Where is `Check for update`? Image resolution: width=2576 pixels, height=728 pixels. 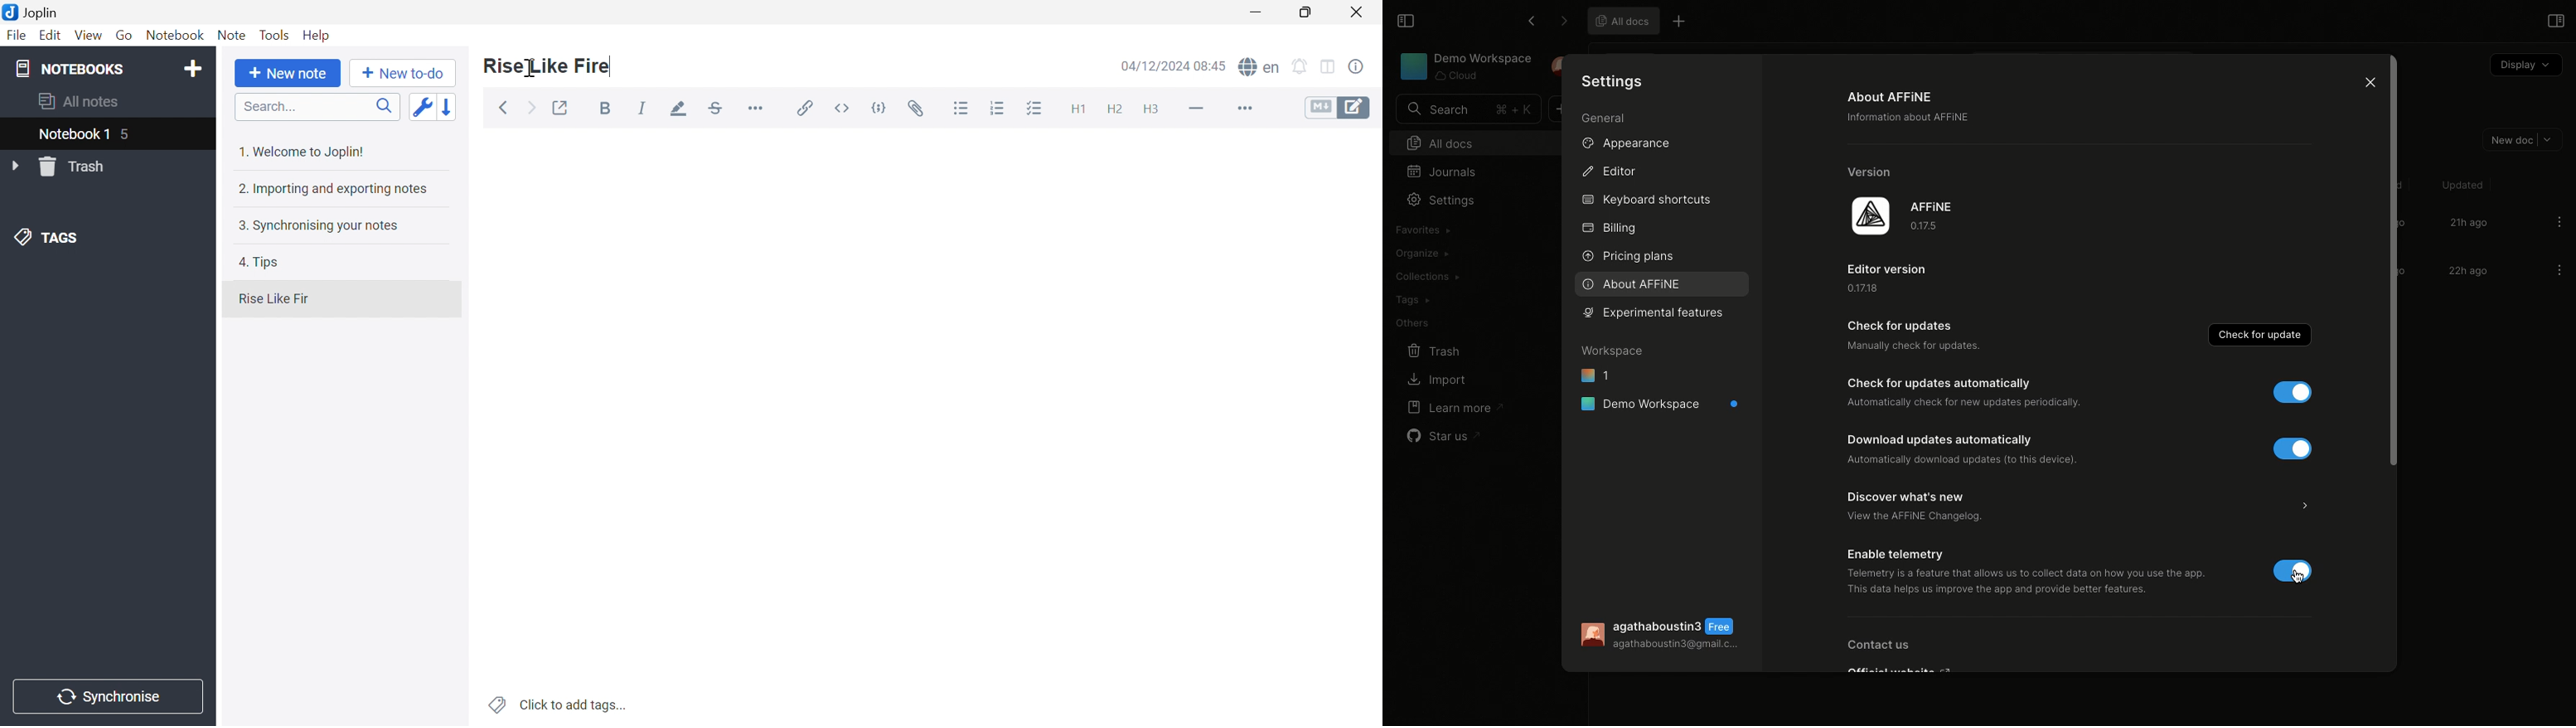
Check for update is located at coordinates (2262, 334).